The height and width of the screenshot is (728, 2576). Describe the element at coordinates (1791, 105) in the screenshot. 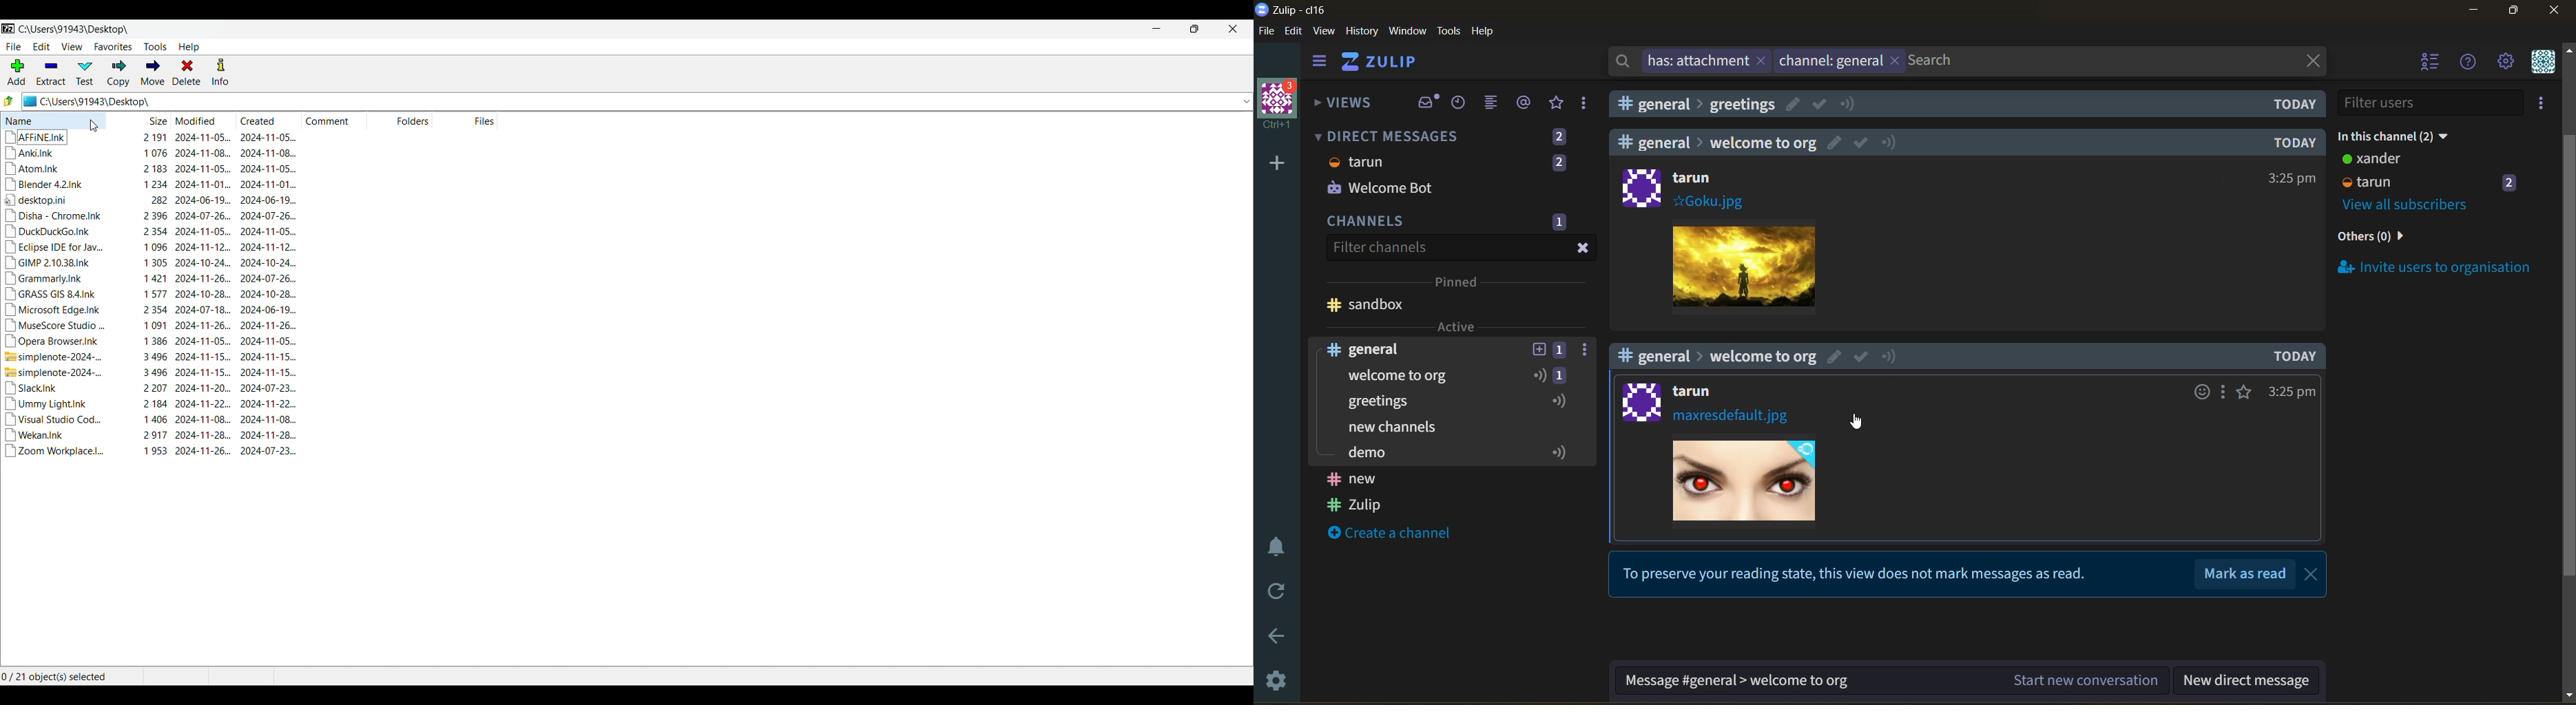

I see `edit` at that location.